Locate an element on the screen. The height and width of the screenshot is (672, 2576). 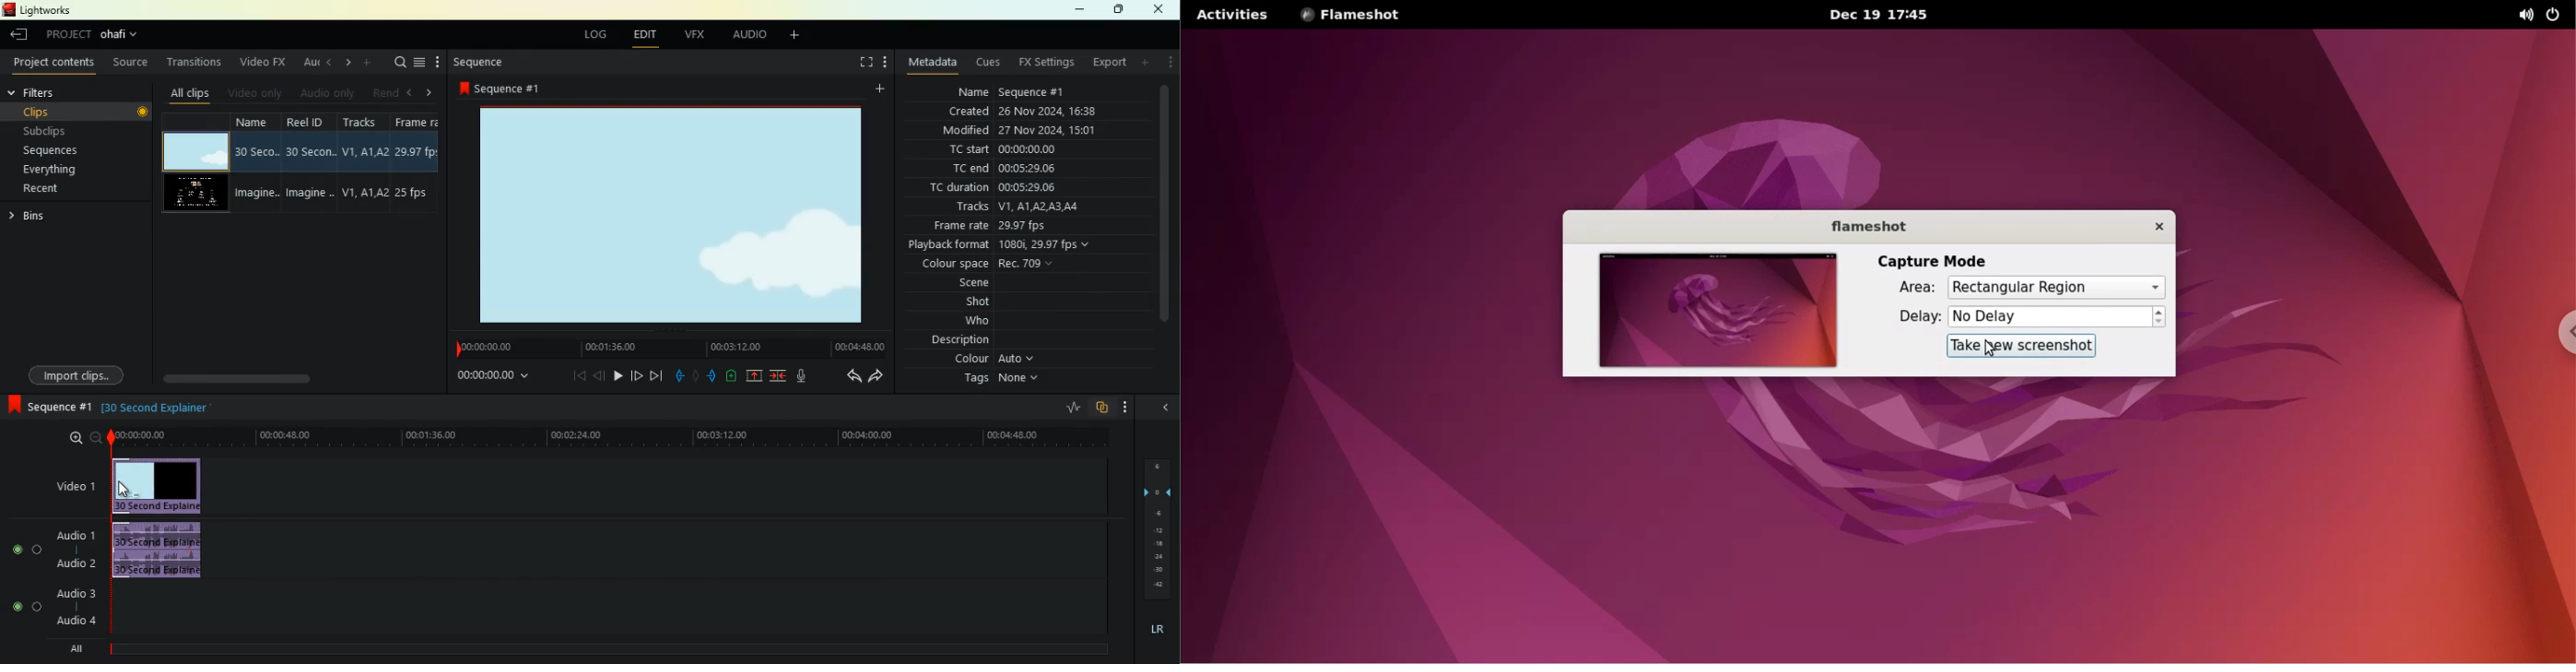
add is located at coordinates (798, 38).